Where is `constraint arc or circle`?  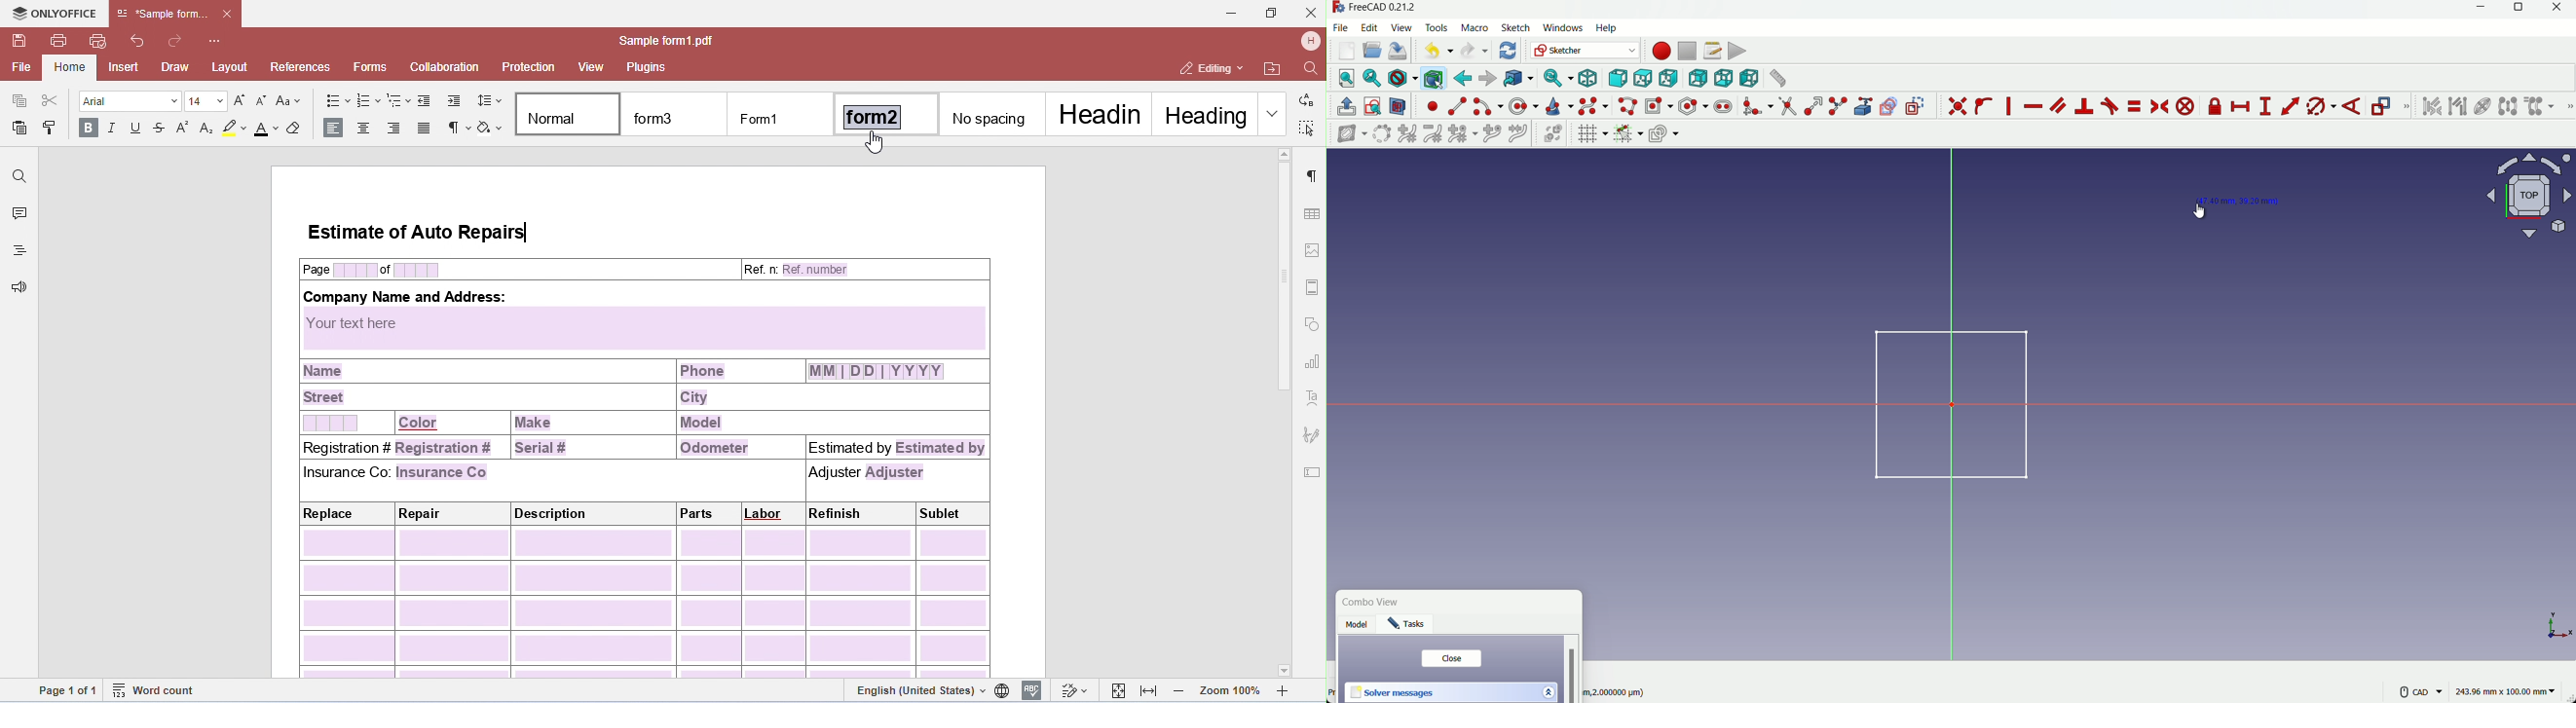
constraint arc or circle is located at coordinates (2318, 109).